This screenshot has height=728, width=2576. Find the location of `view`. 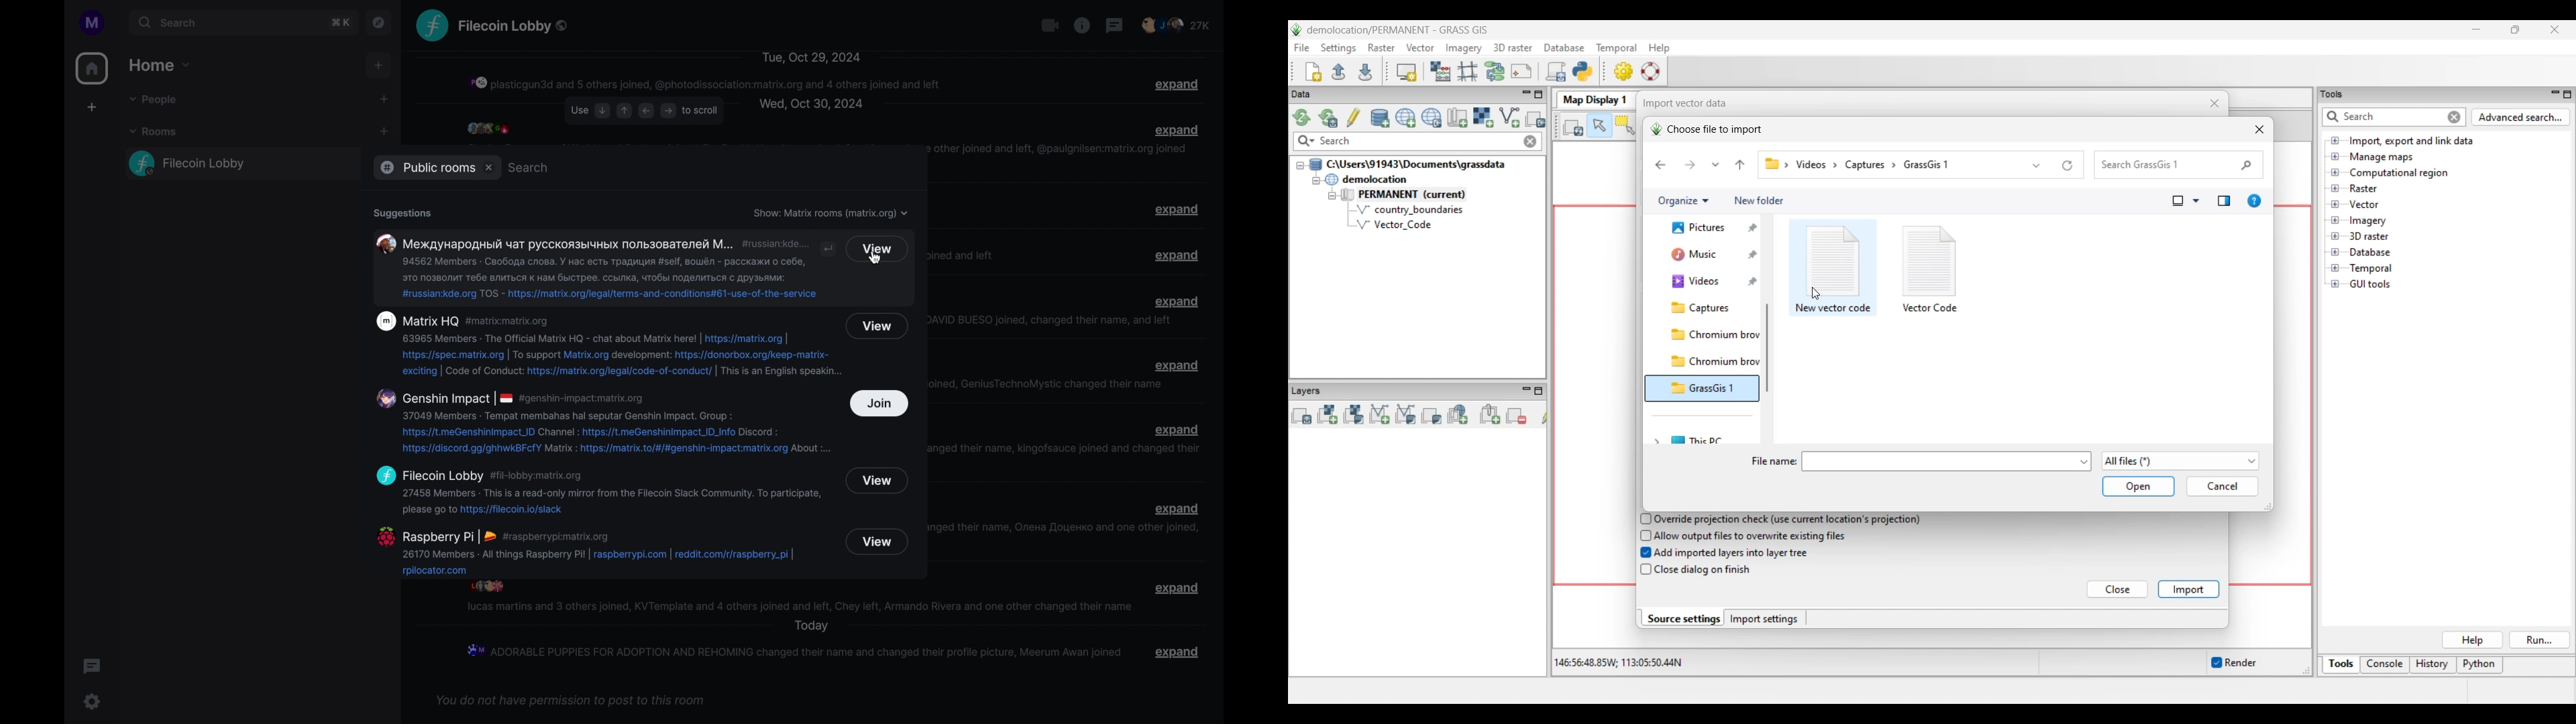

view is located at coordinates (877, 249).